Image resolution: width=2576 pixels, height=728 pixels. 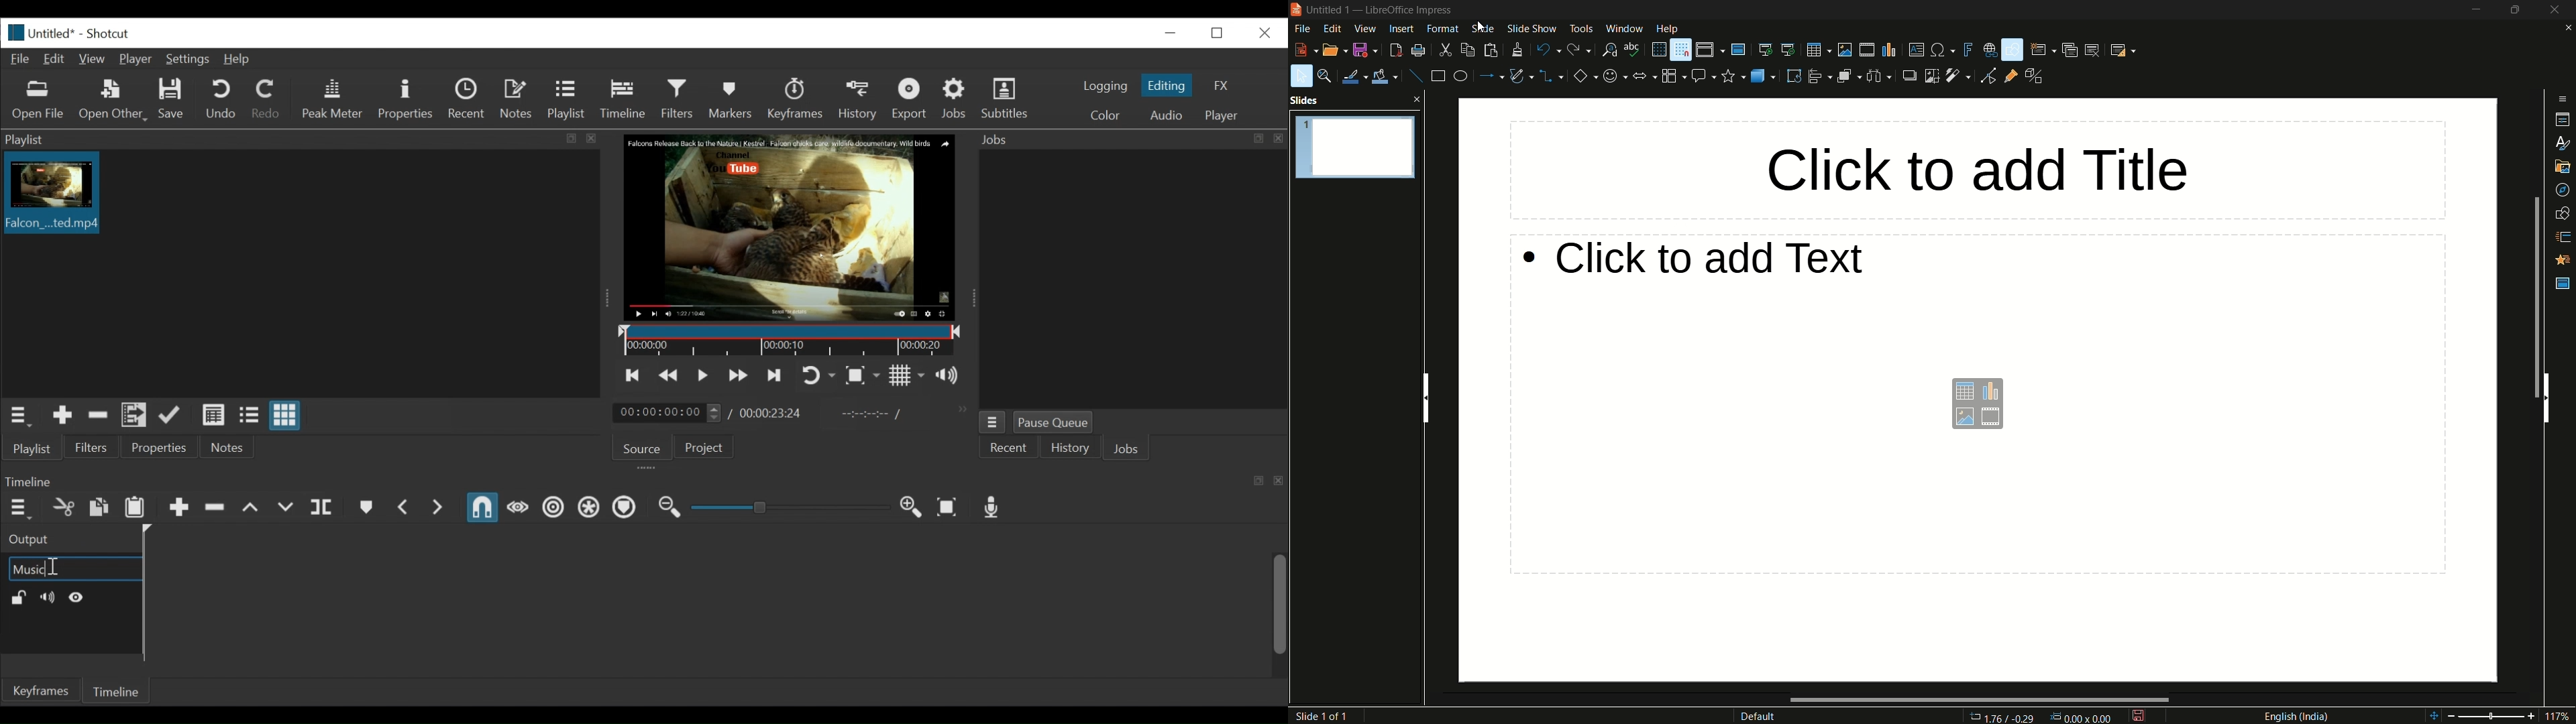 What do you see at coordinates (1007, 99) in the screenshot?
I see `Subtitles` at bounding box center [1007, 99].